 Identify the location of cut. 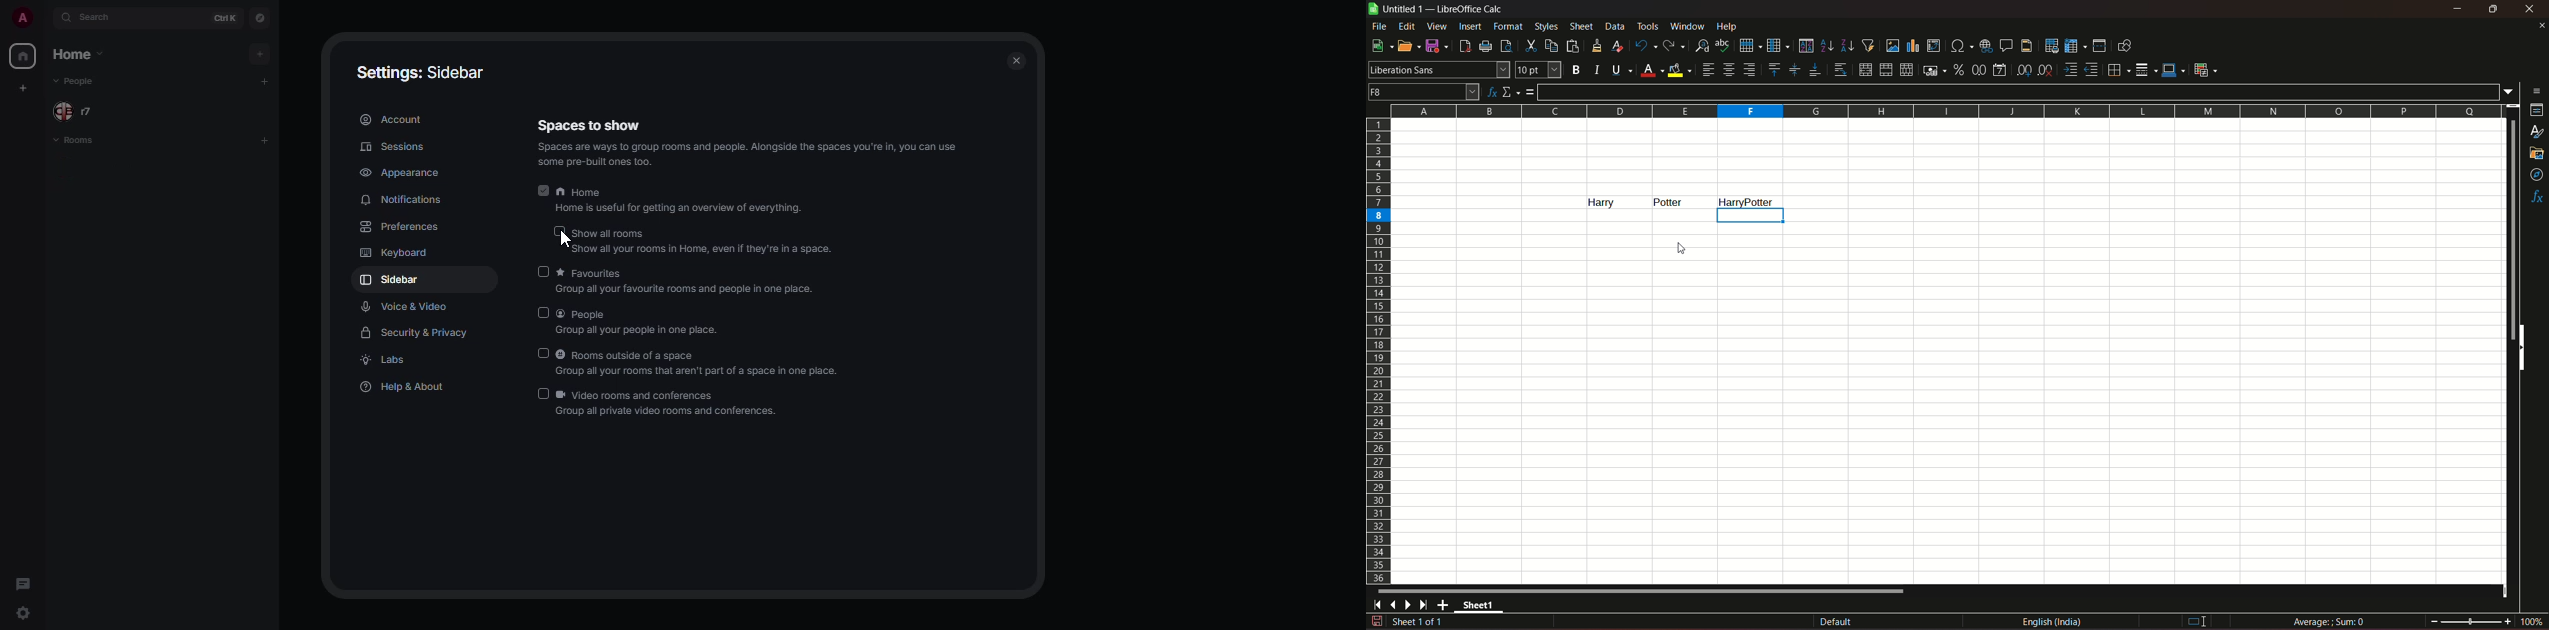
(1529, 46).